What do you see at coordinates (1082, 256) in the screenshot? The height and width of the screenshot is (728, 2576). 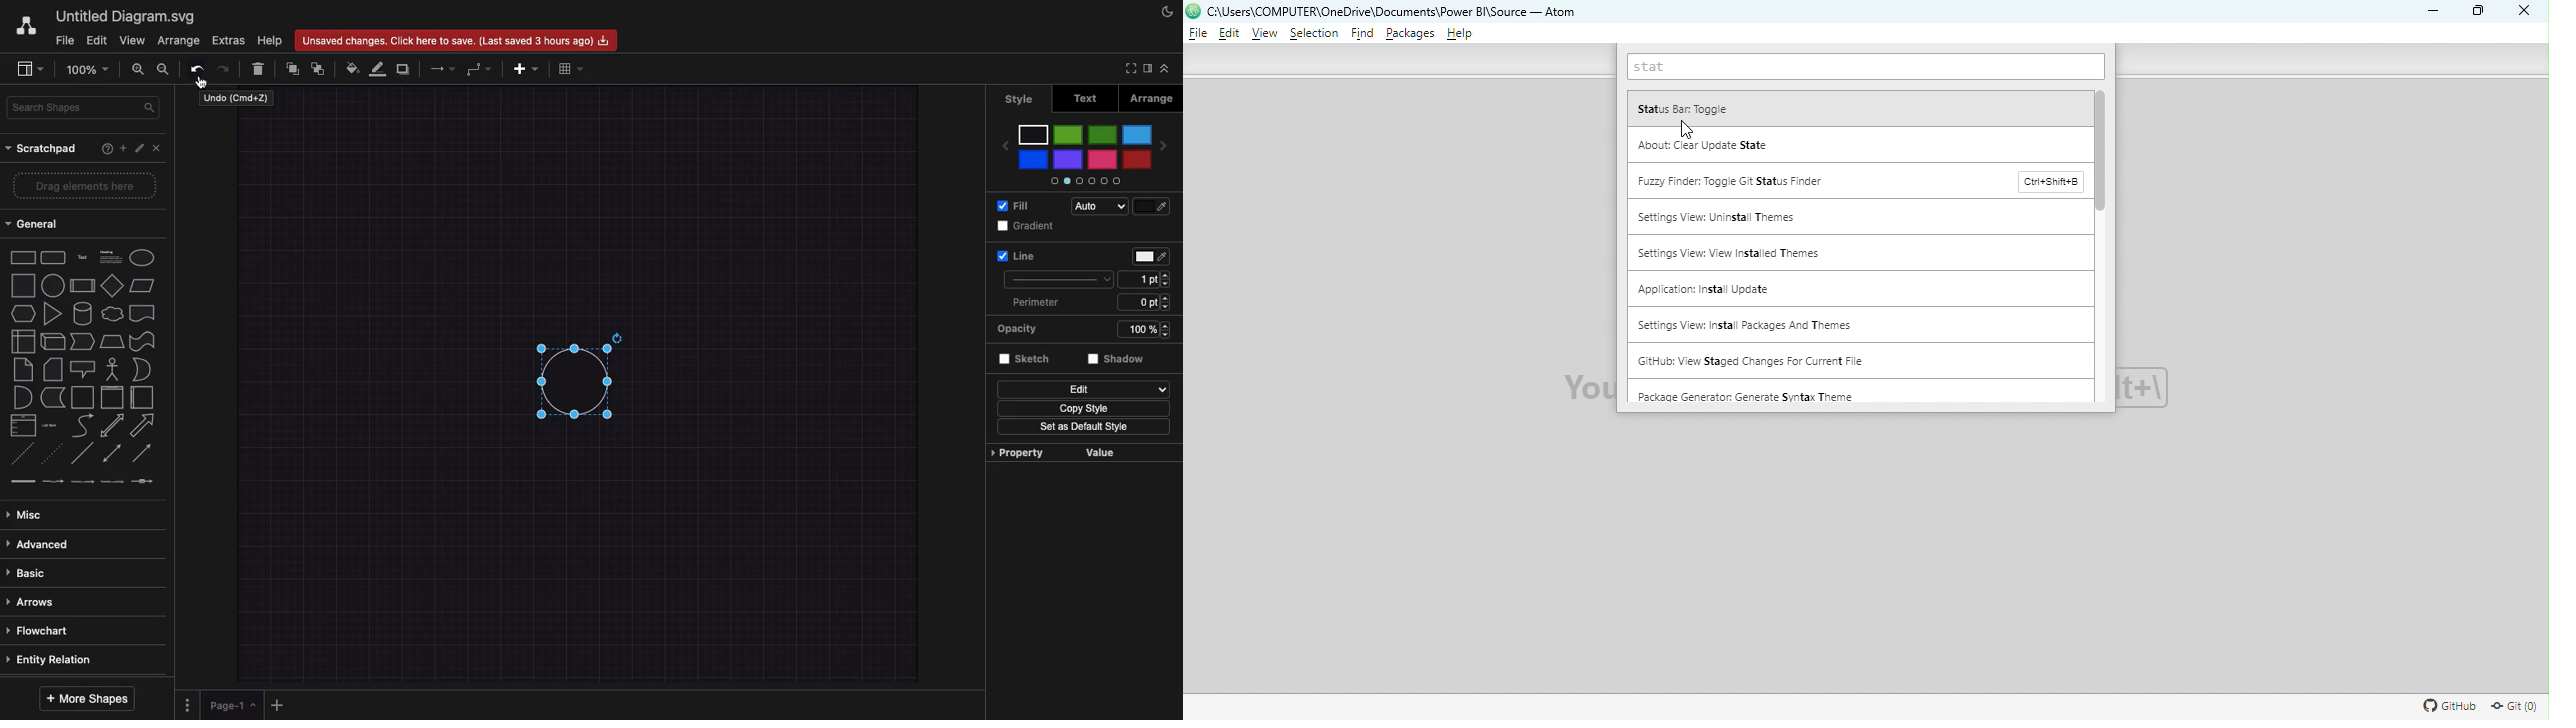 I see `Line` at bounding box center [1082, 256].